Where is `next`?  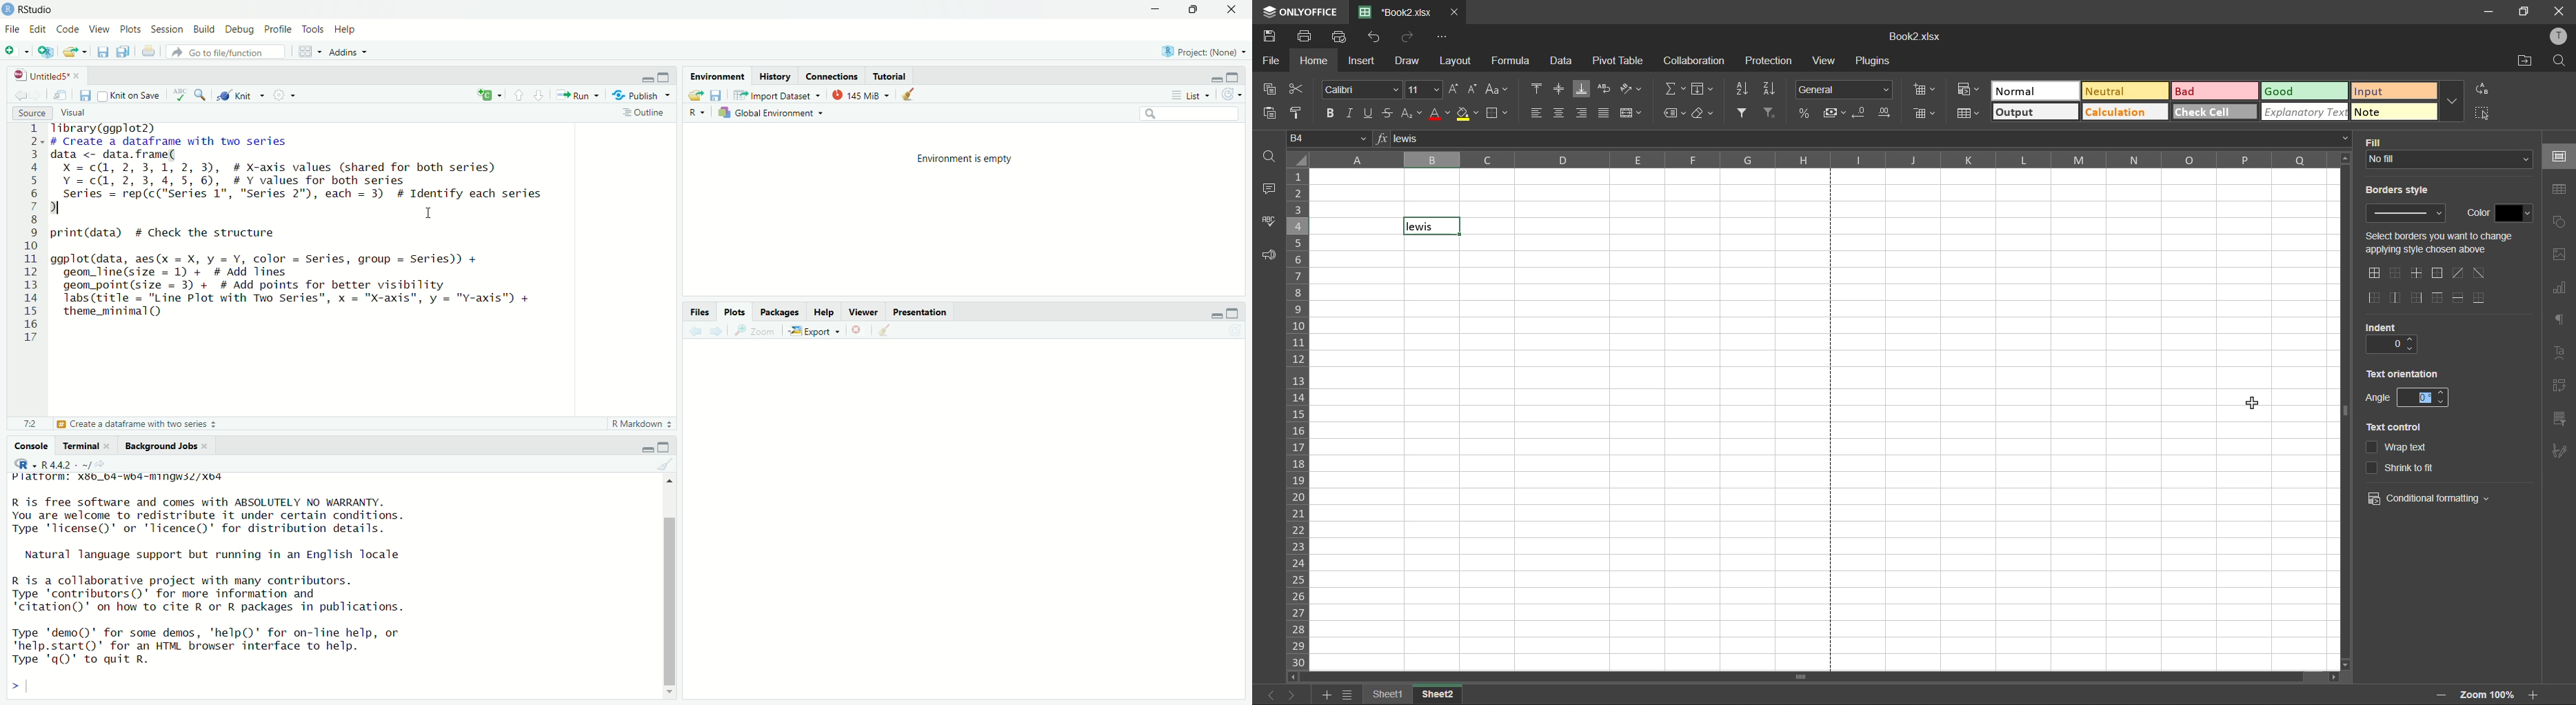
next is located at coordinates (1291, 697).